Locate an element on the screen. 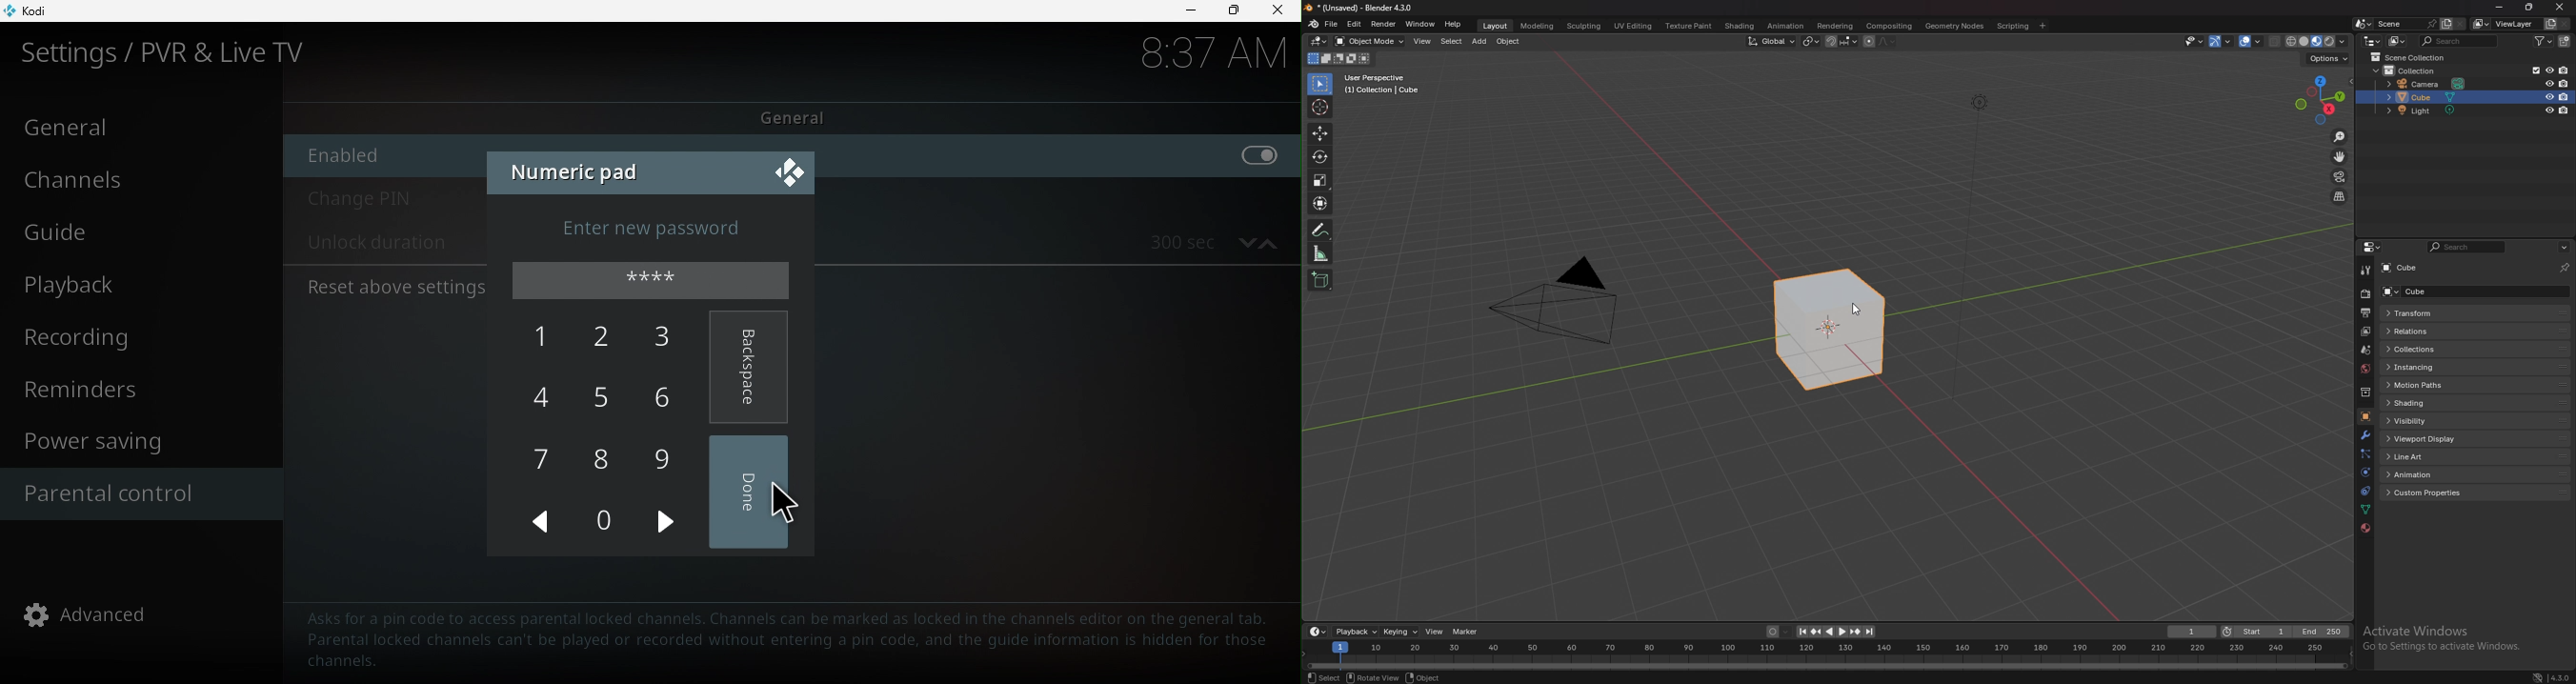  enable is located at coordinates (1067, 157).